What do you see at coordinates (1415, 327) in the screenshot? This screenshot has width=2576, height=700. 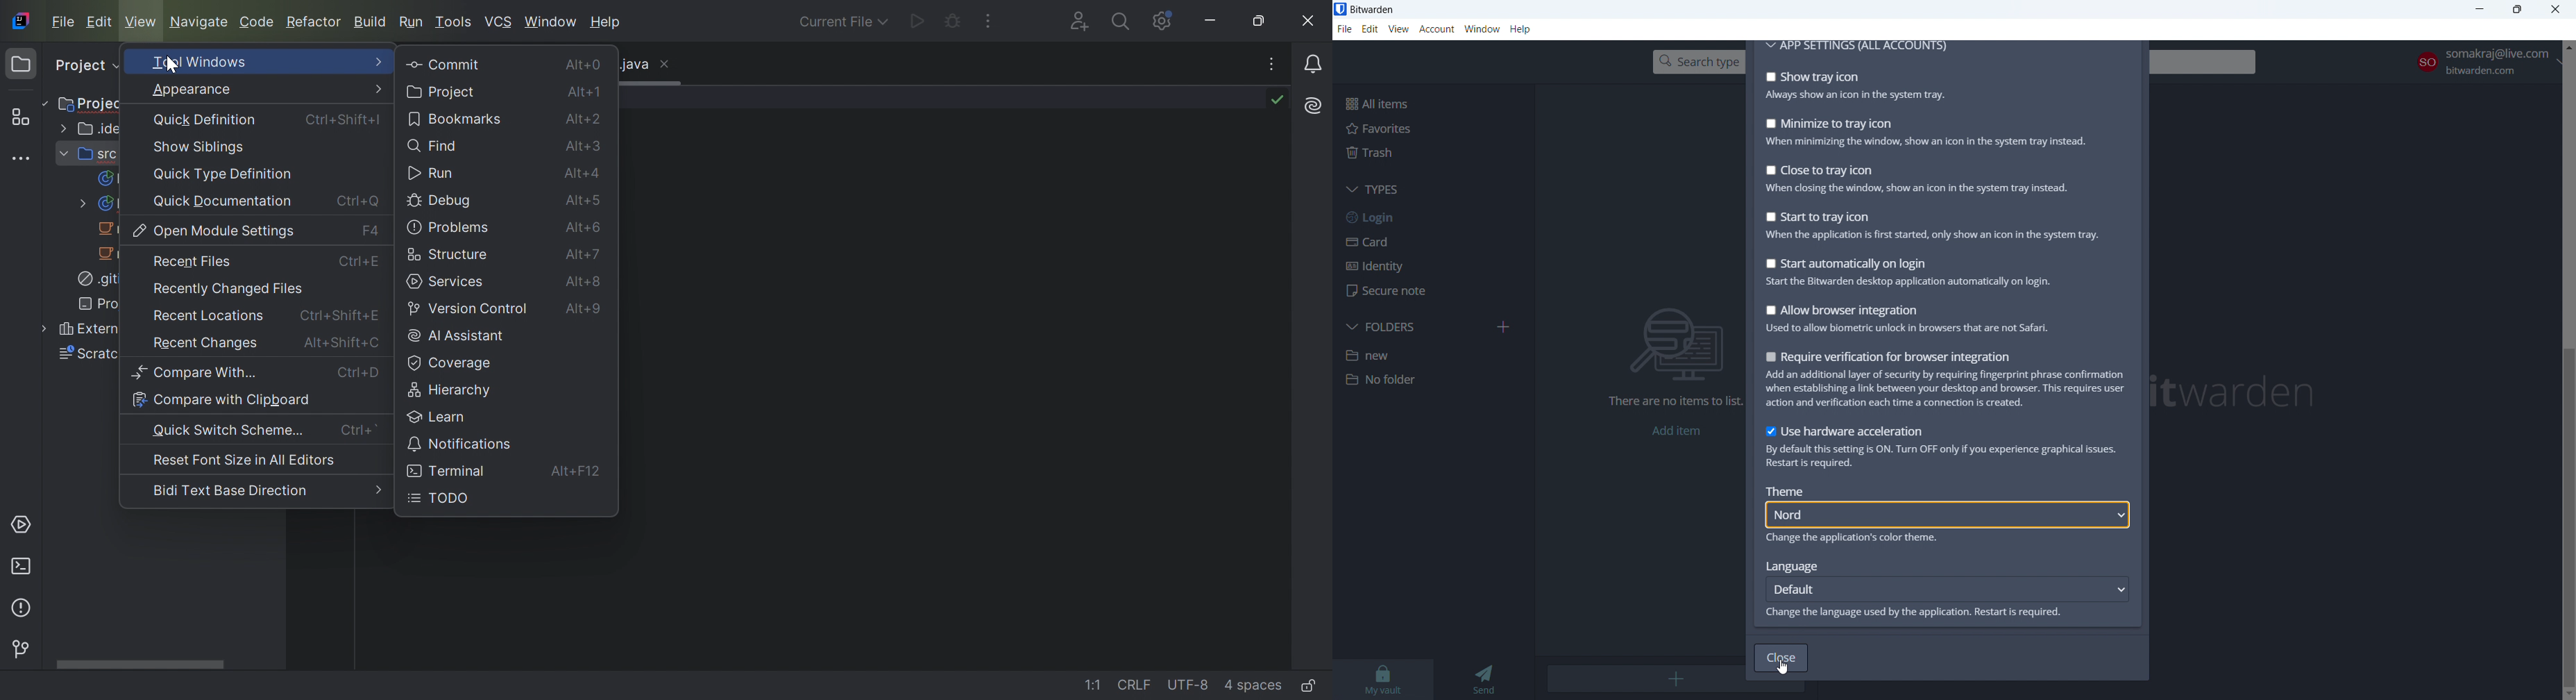 I see `folders` at bounding box center [1415, 327].